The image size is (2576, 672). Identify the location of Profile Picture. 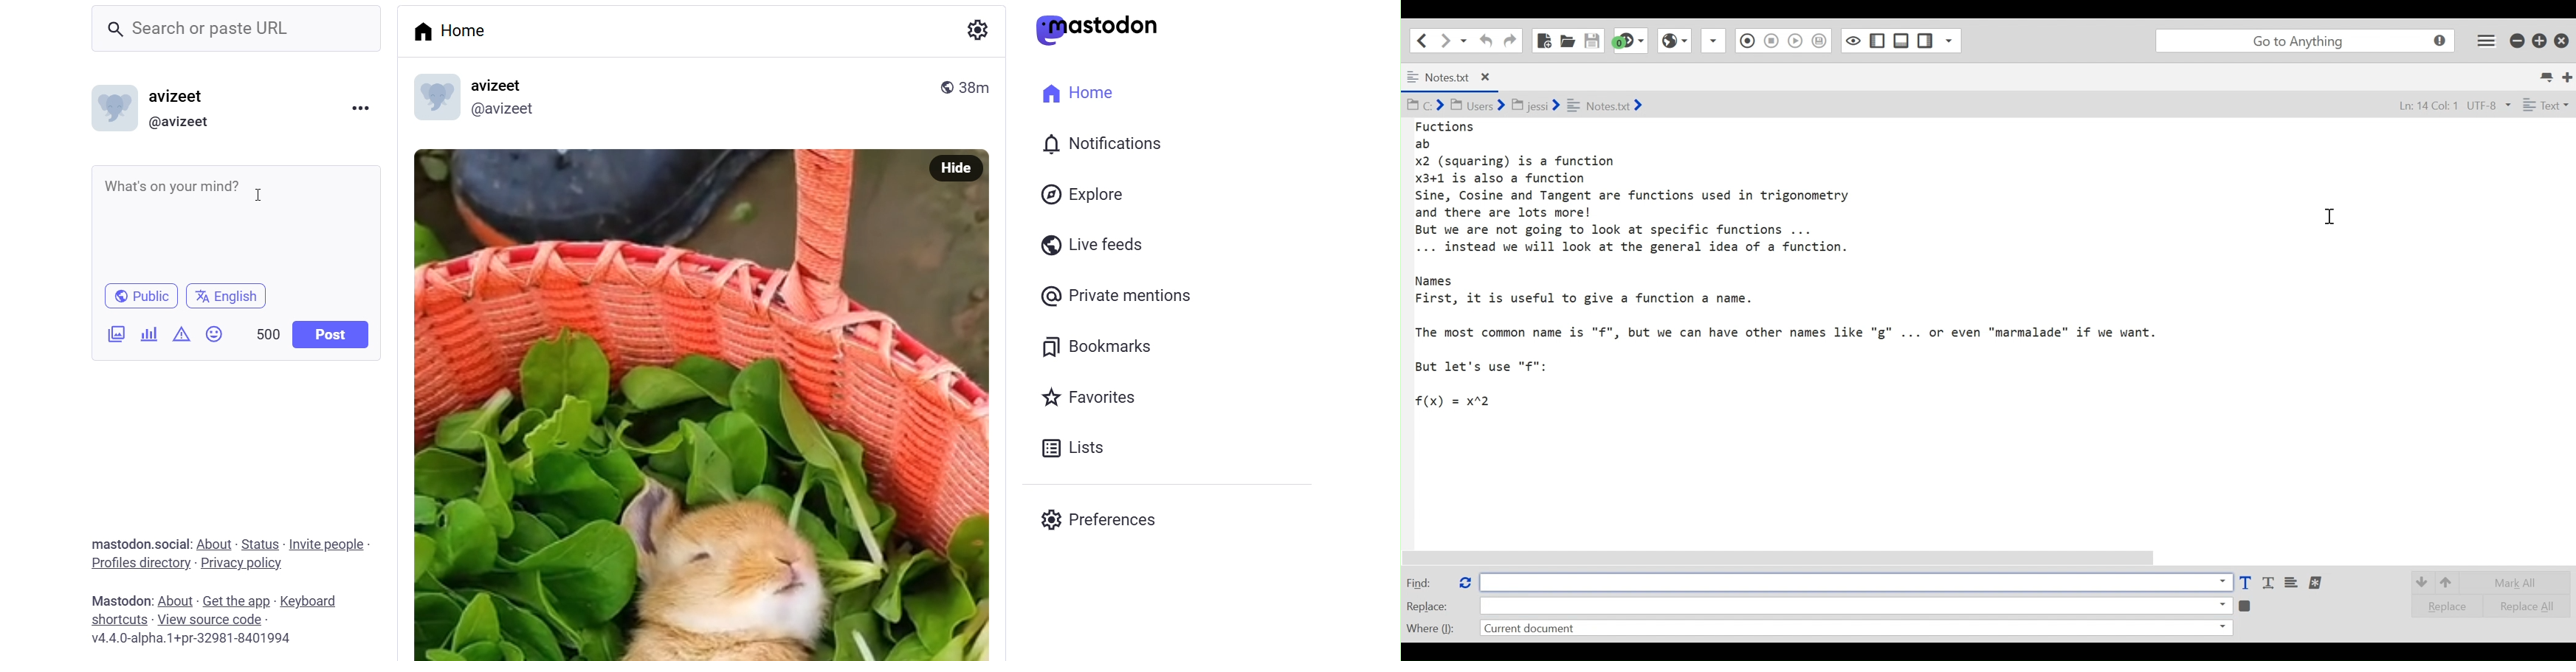
(111, 108).